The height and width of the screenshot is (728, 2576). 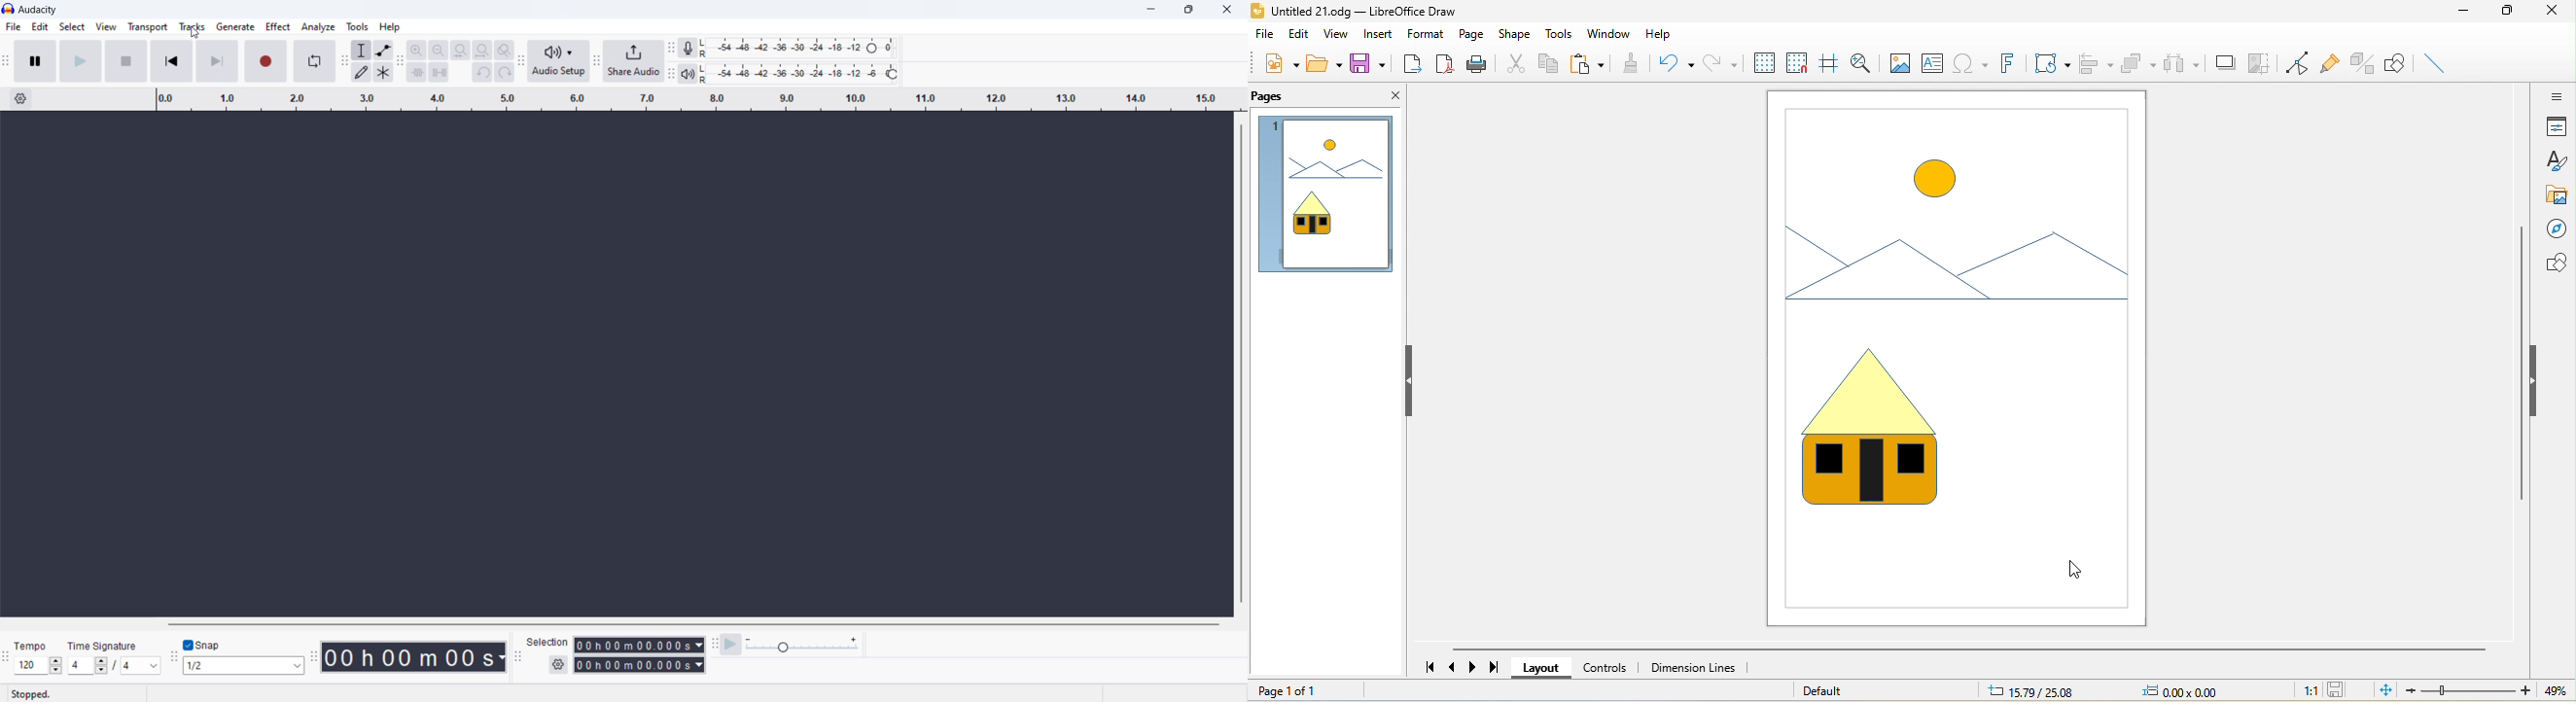 What do you see at coordinates (439, 73) in the screenshot?
I see `silence audio selection` at bounding box center [439, 73].